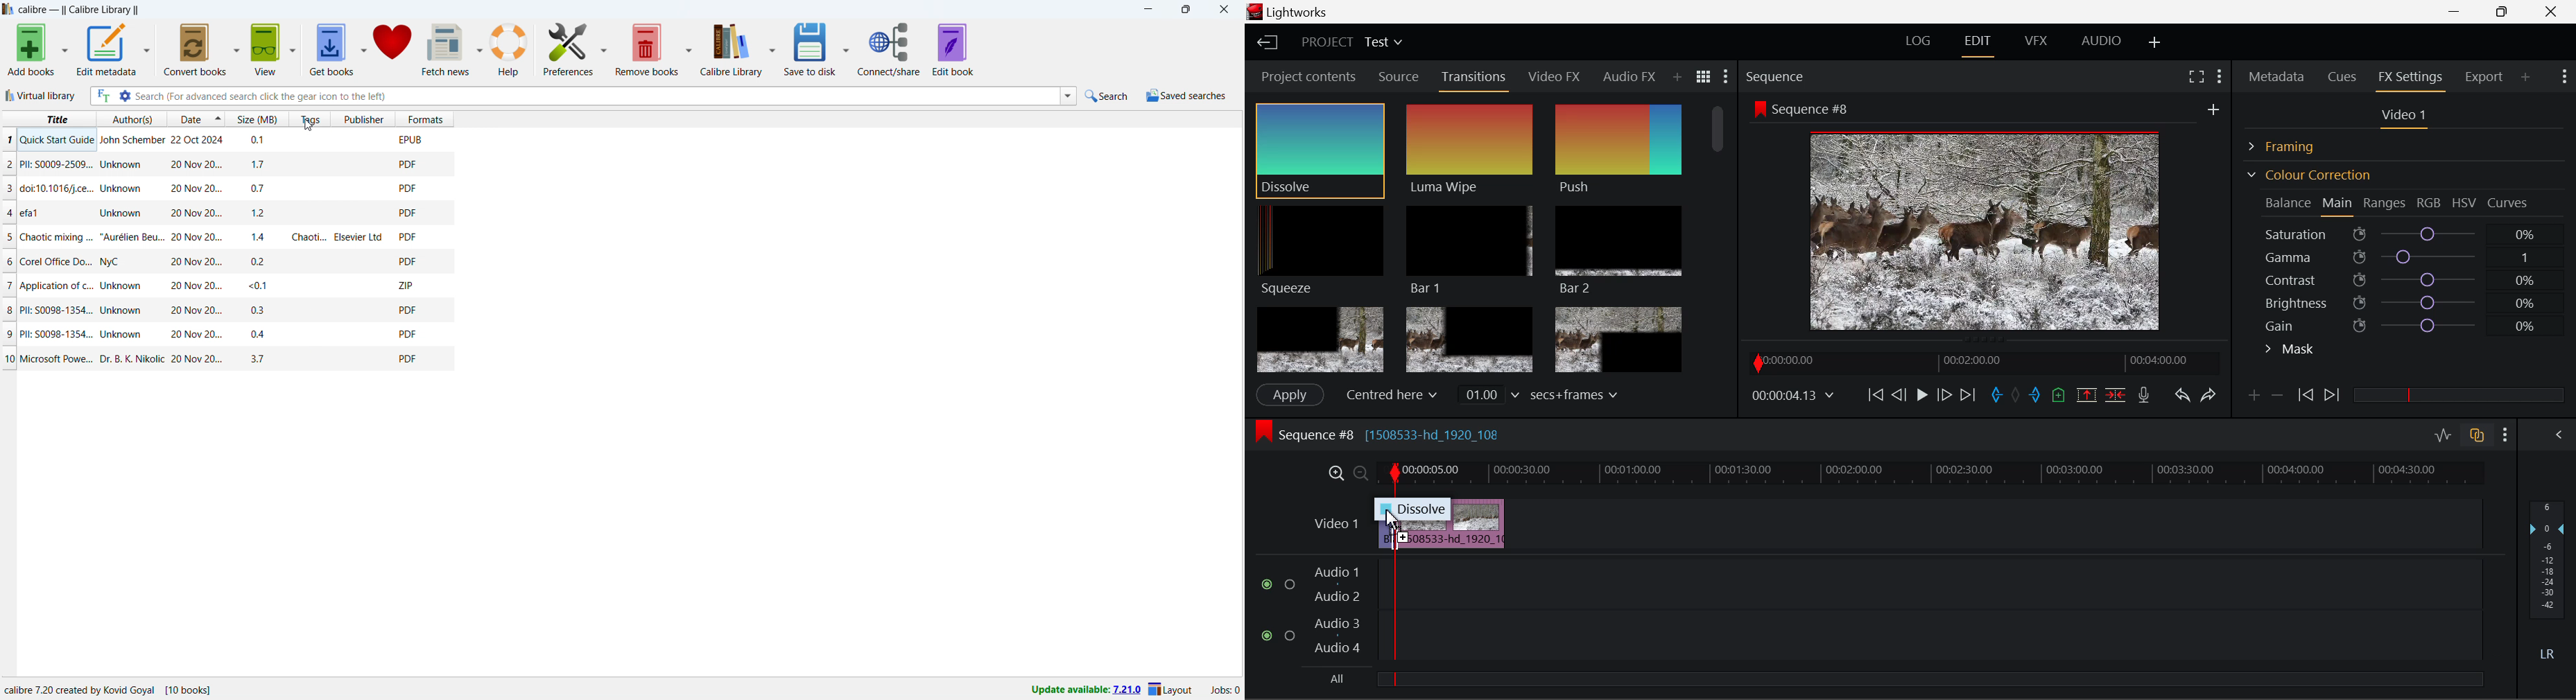 This screenshot has height=700, width=2576. What do you see at coordinates (2218, 74) in the screenshot?
I see `Show Settings` at bounding box center [2218, 74].